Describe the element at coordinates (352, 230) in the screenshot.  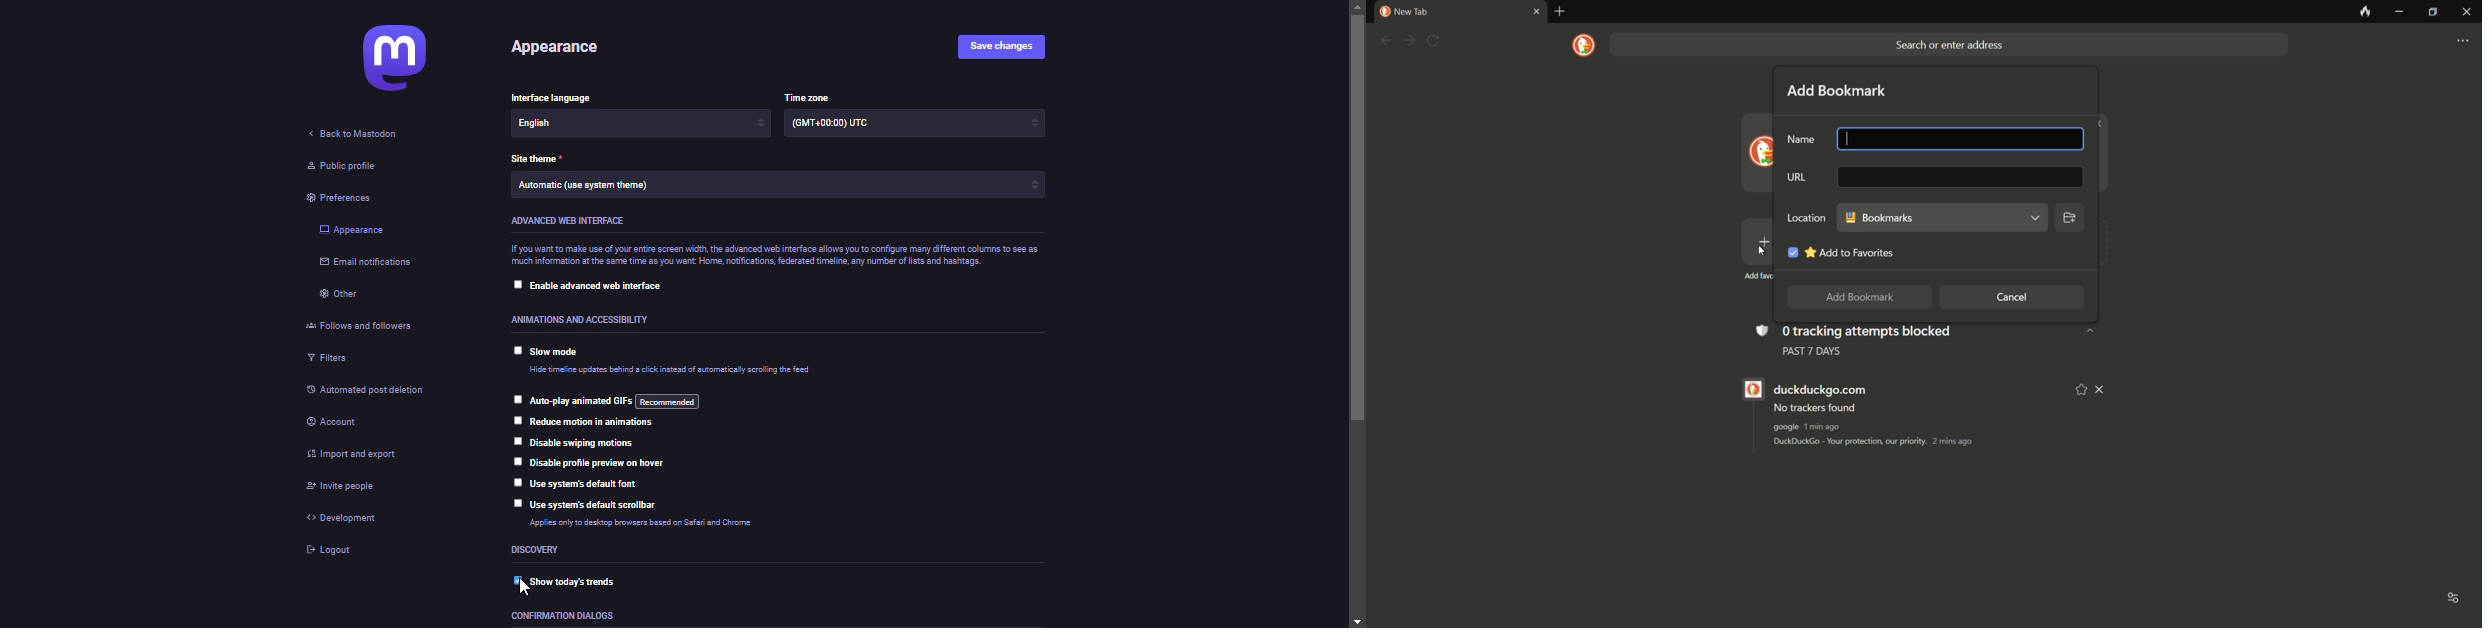
I see `appearance` at that location.